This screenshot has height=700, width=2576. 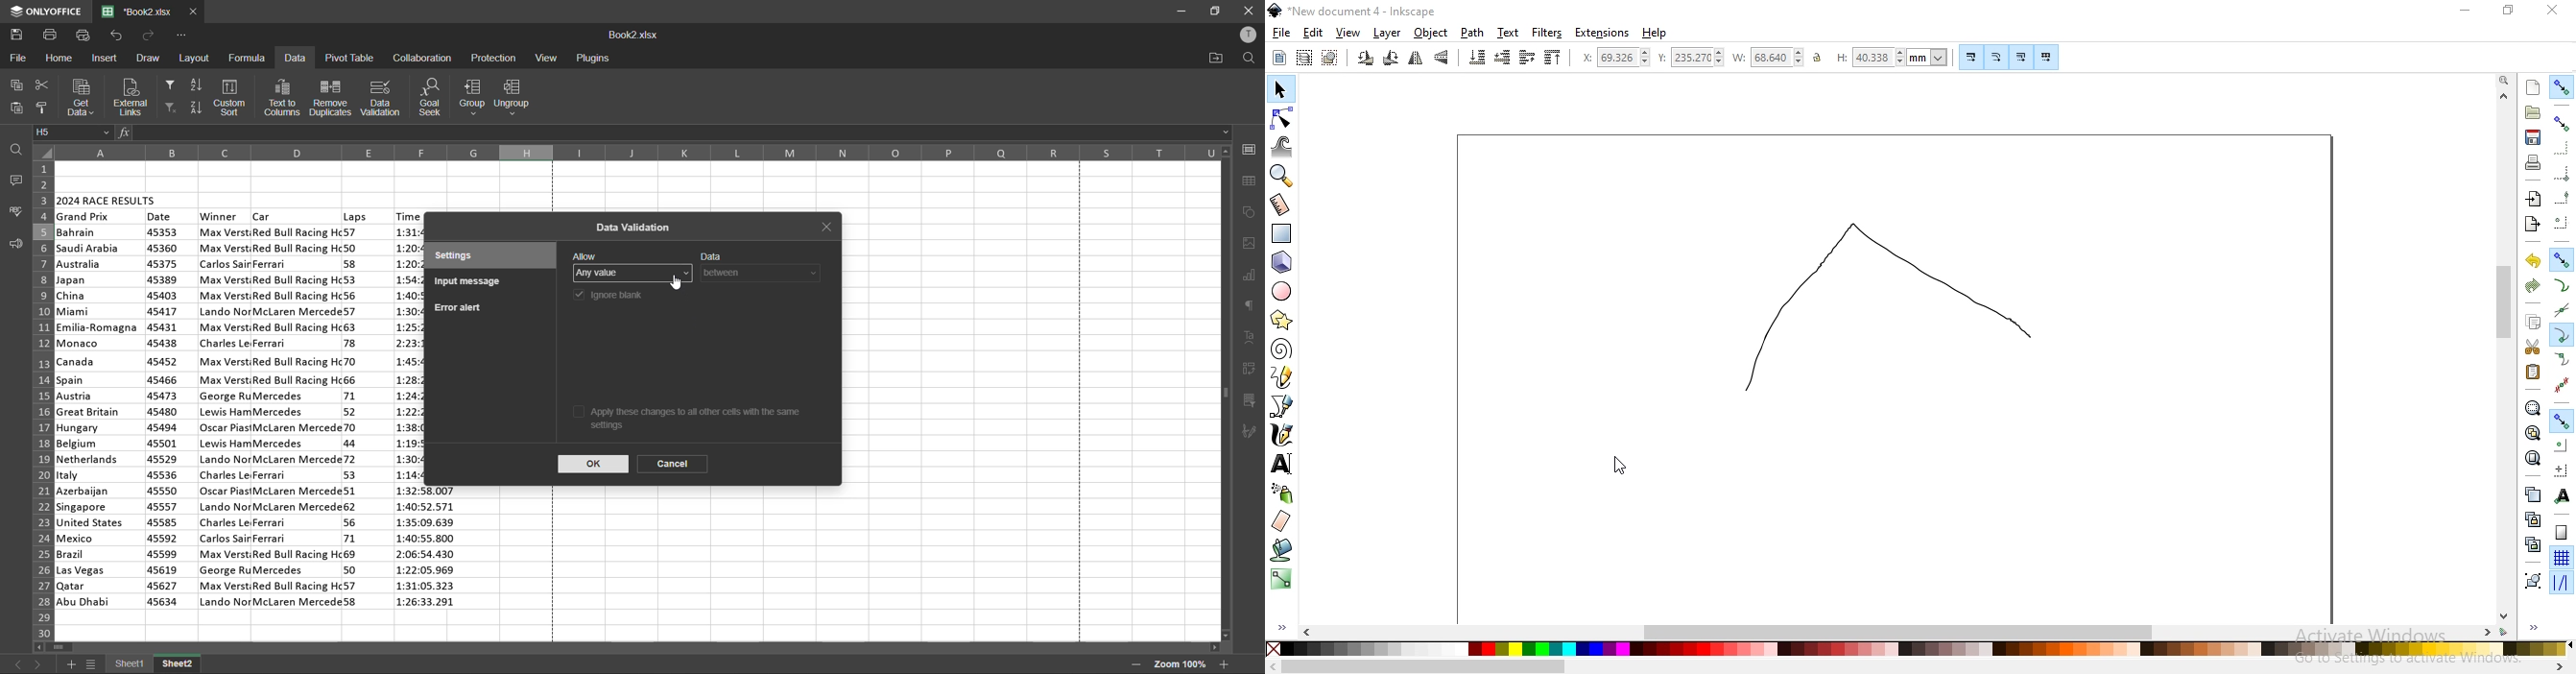 I want to click on allow, so click(x=634, y=274).